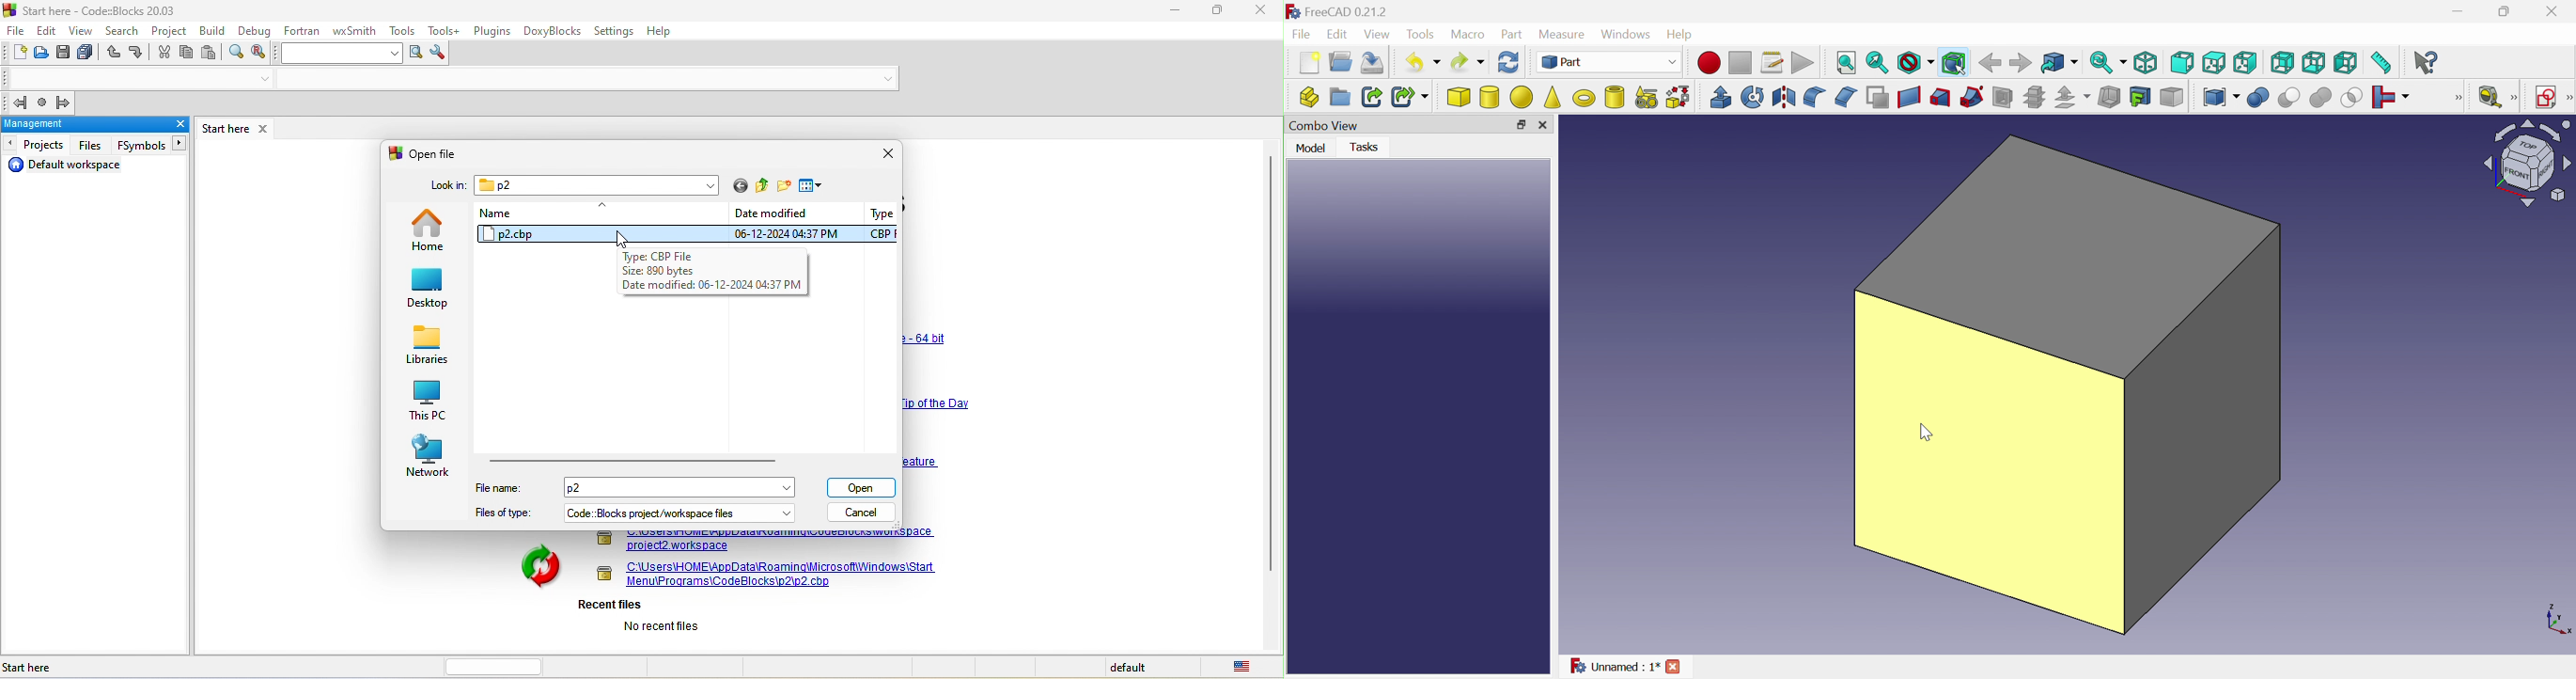  What do you see at coordinates (1470, 36) in the screenshot?
I see `Macro` at bounding box center [1470, 36].